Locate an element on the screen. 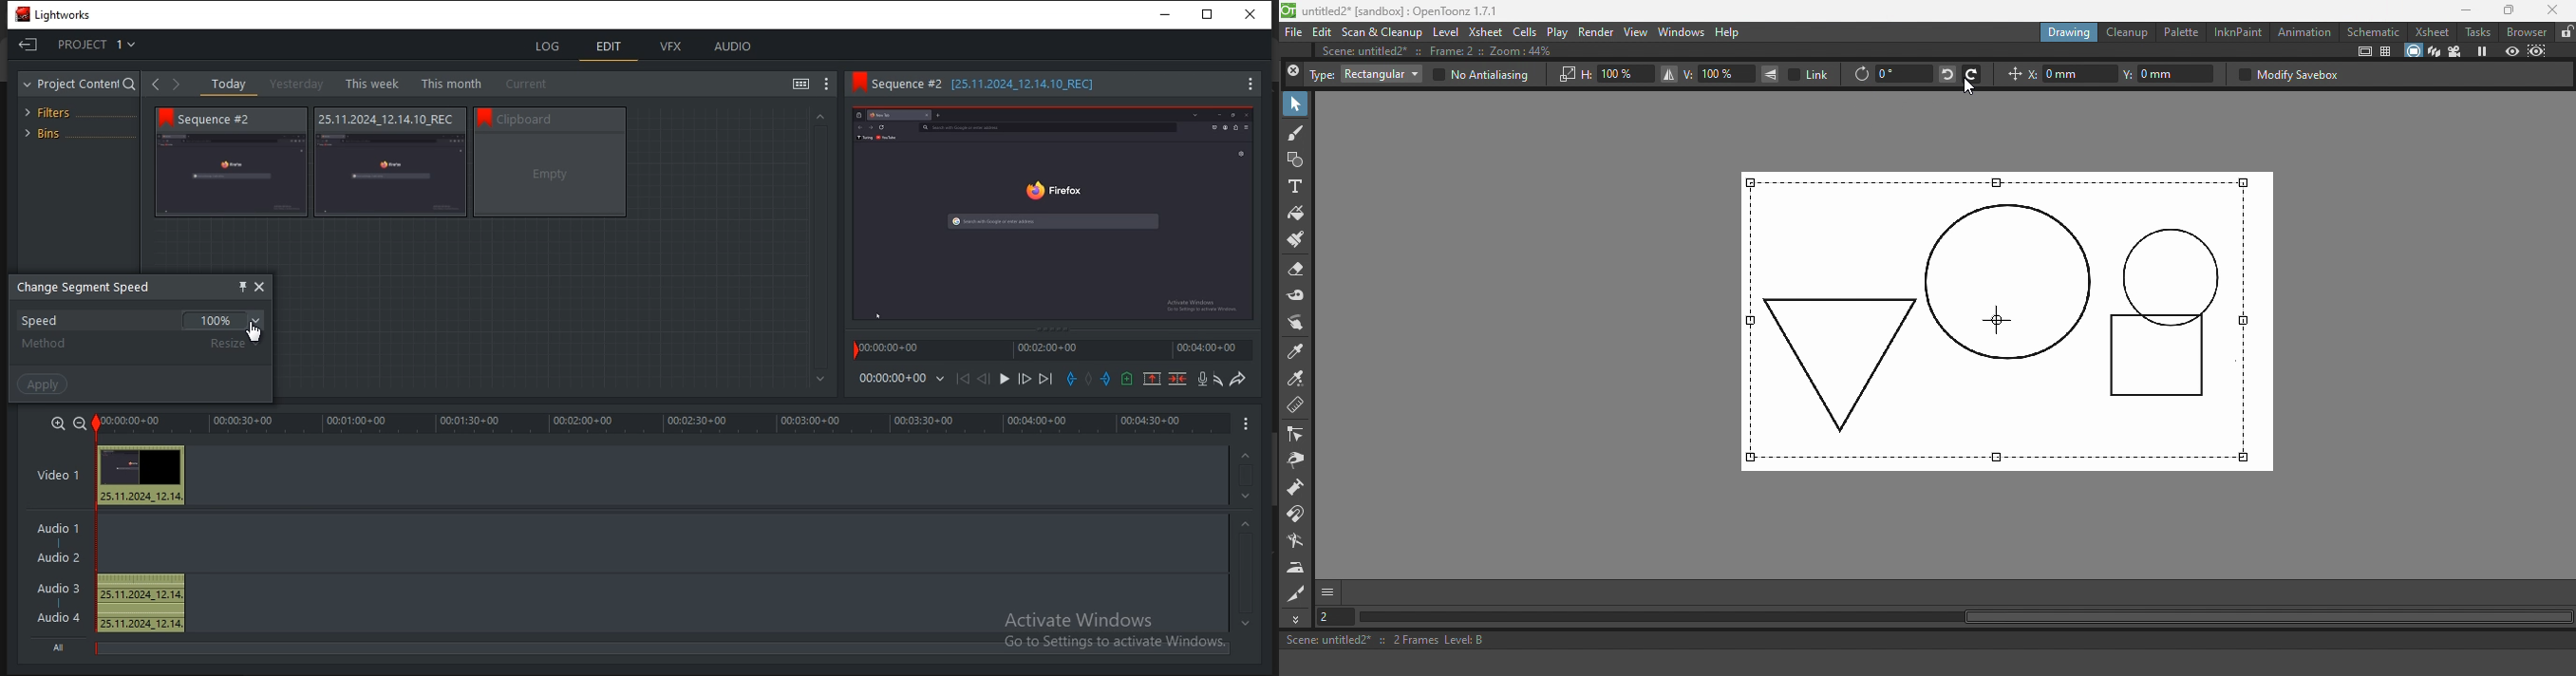 Image resolution: width=2576 pixels, height=700 pixels. 0 is located at coordinates (1903, 73).